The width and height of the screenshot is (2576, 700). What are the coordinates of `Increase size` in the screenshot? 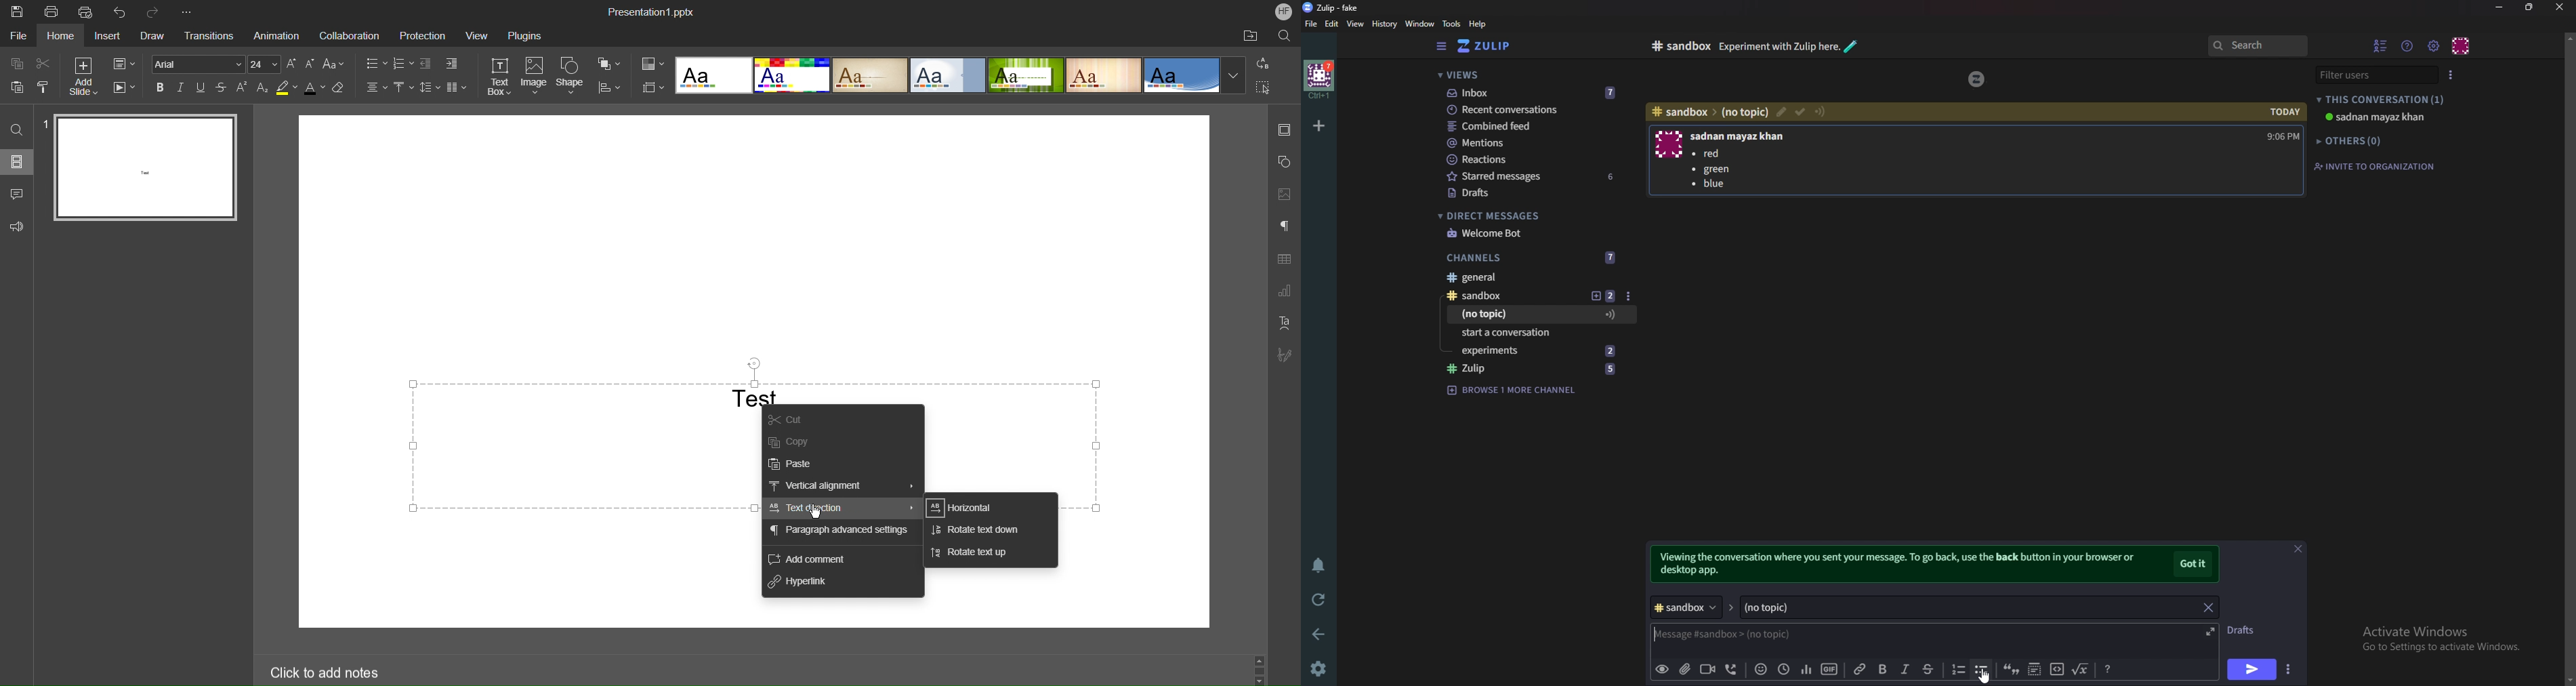 It's located at (293, 63).